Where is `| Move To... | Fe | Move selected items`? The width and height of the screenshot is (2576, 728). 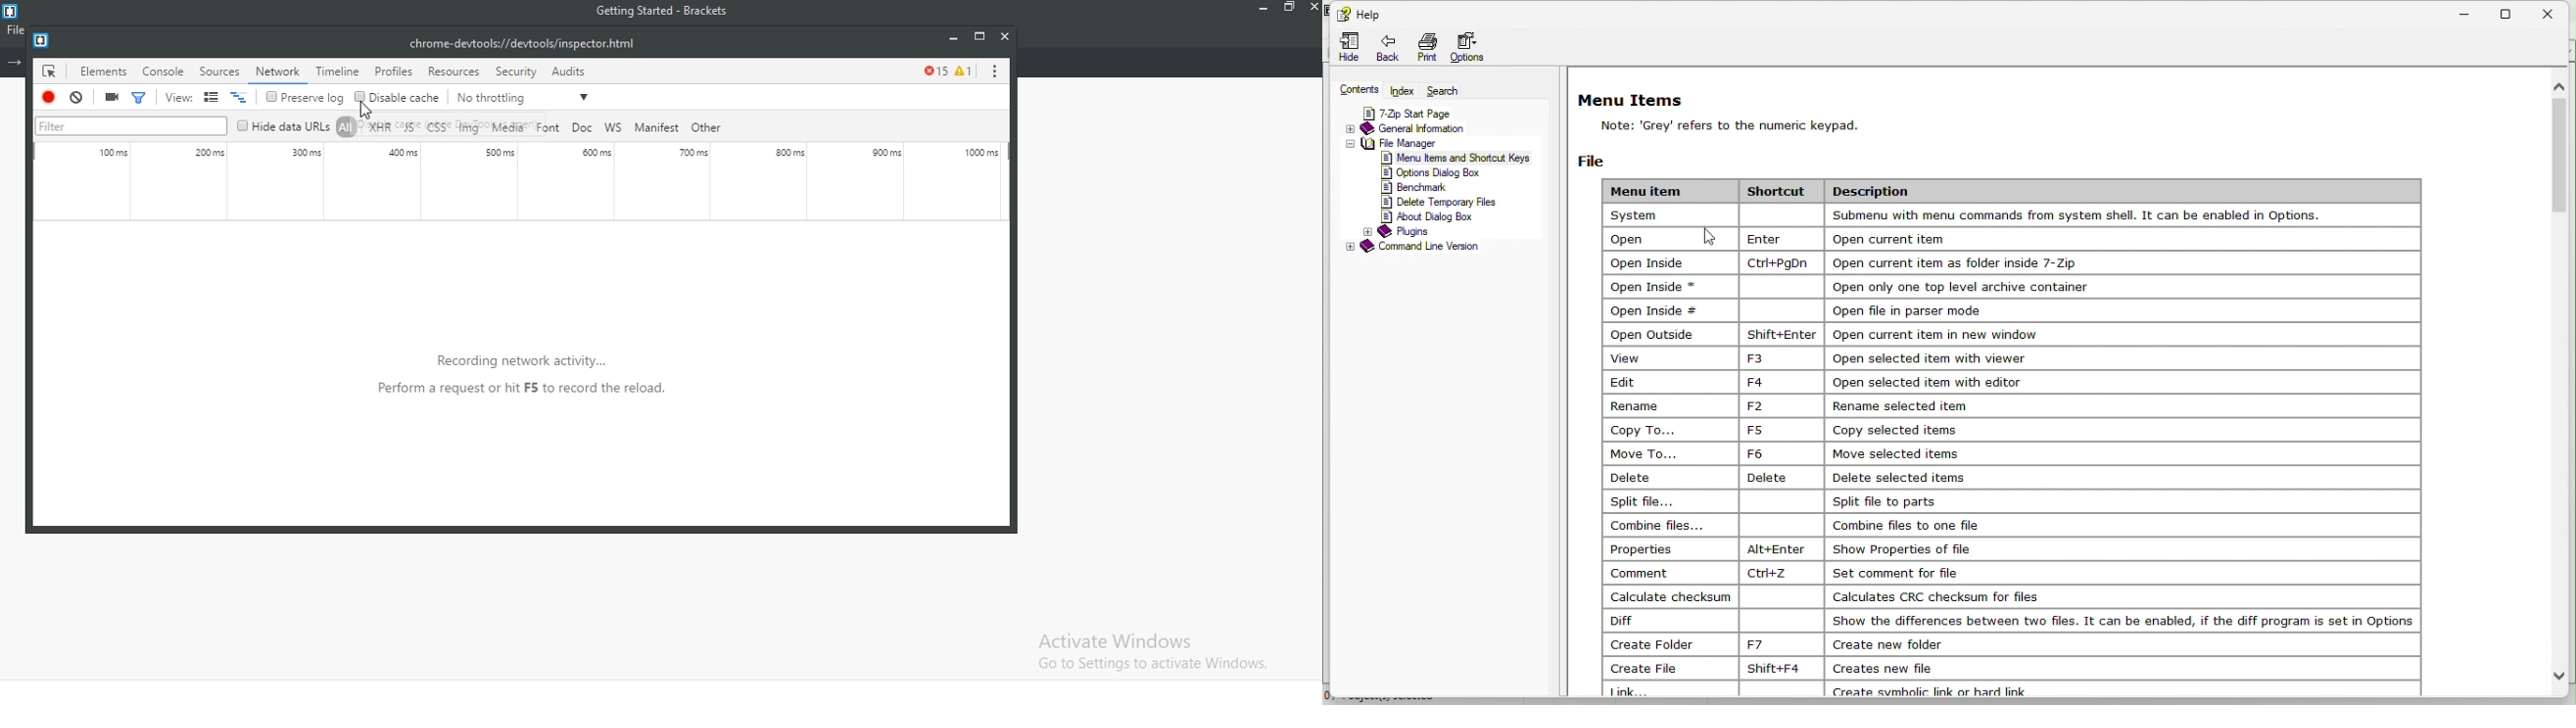 | Move To... | Fe | Move selected items is located at coordinates (1789, 452).